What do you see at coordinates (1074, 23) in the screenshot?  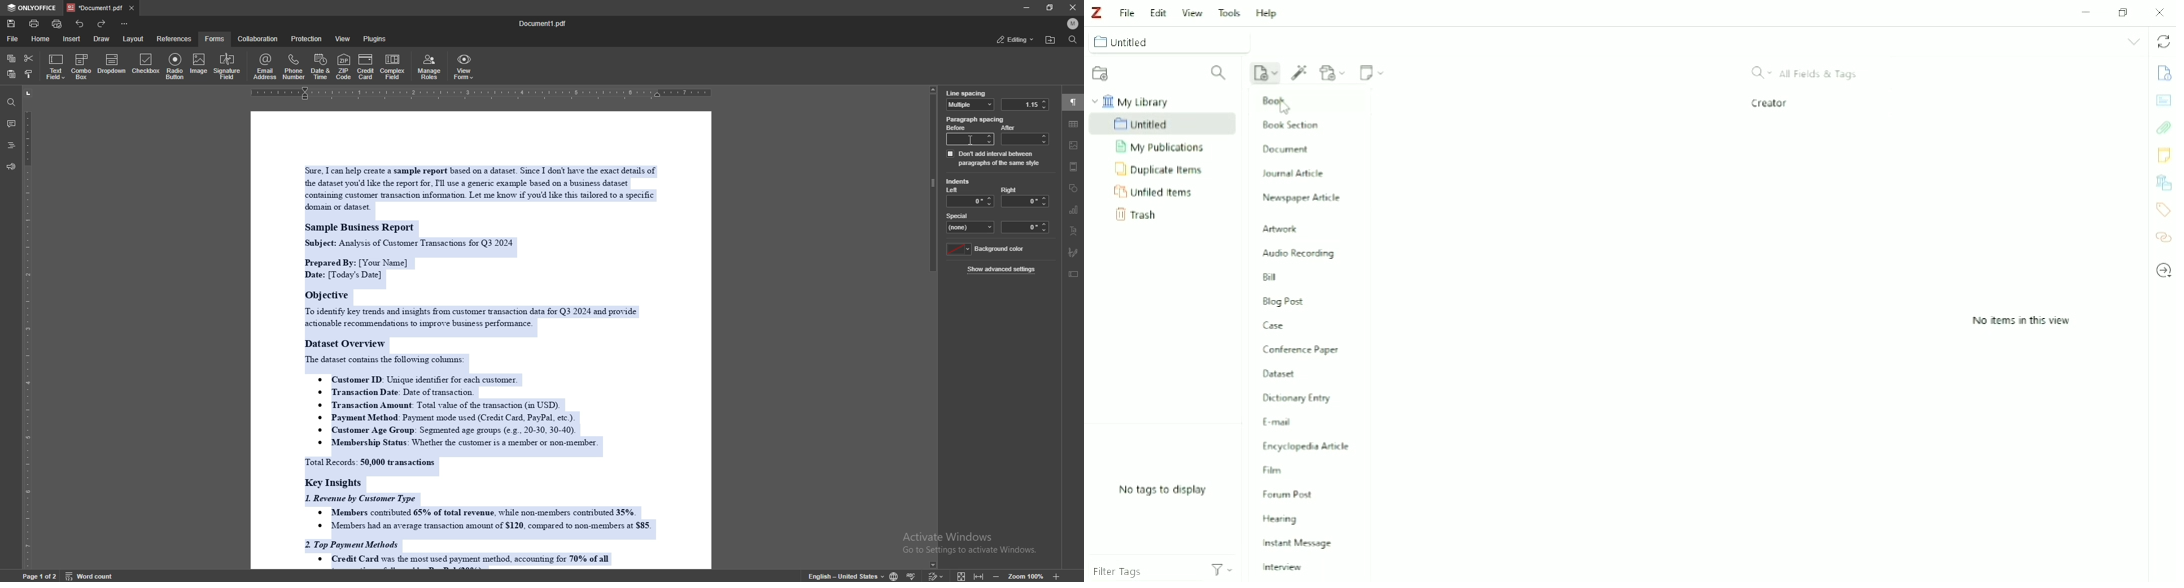 I see `profile` at bounding box center [1074, 23].